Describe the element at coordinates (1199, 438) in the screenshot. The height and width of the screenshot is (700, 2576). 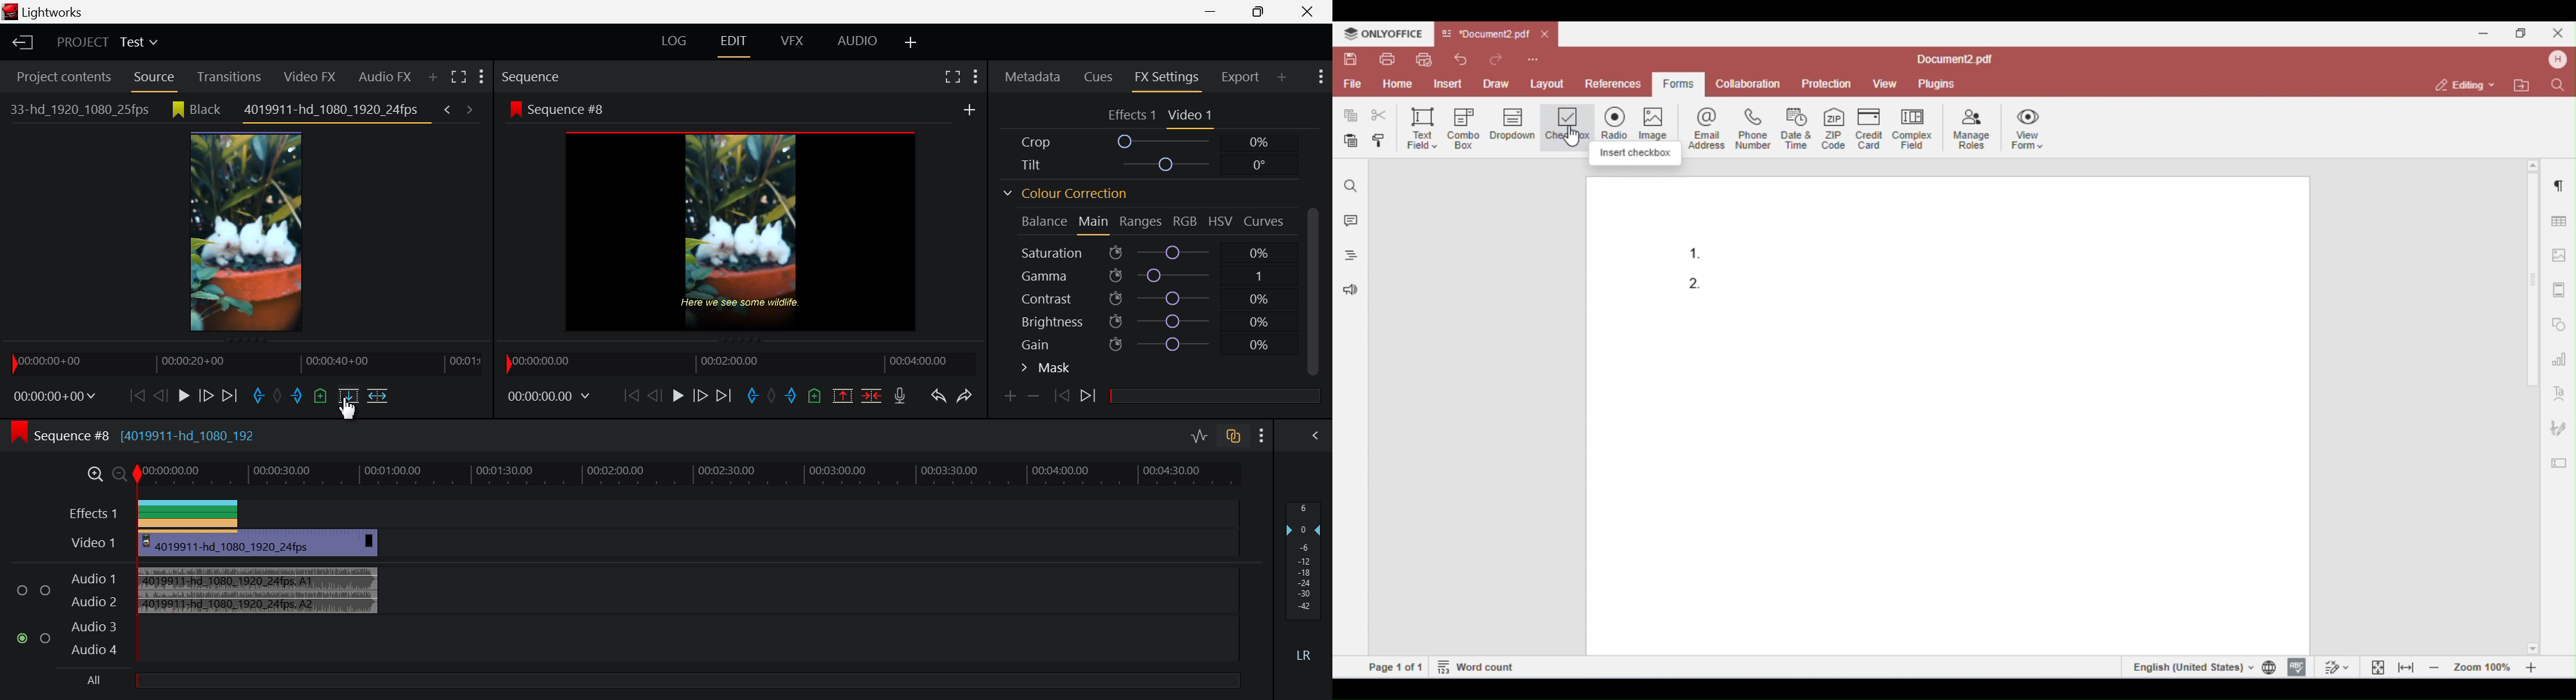
I see `Toggle Audio Levels Editing` at that location.